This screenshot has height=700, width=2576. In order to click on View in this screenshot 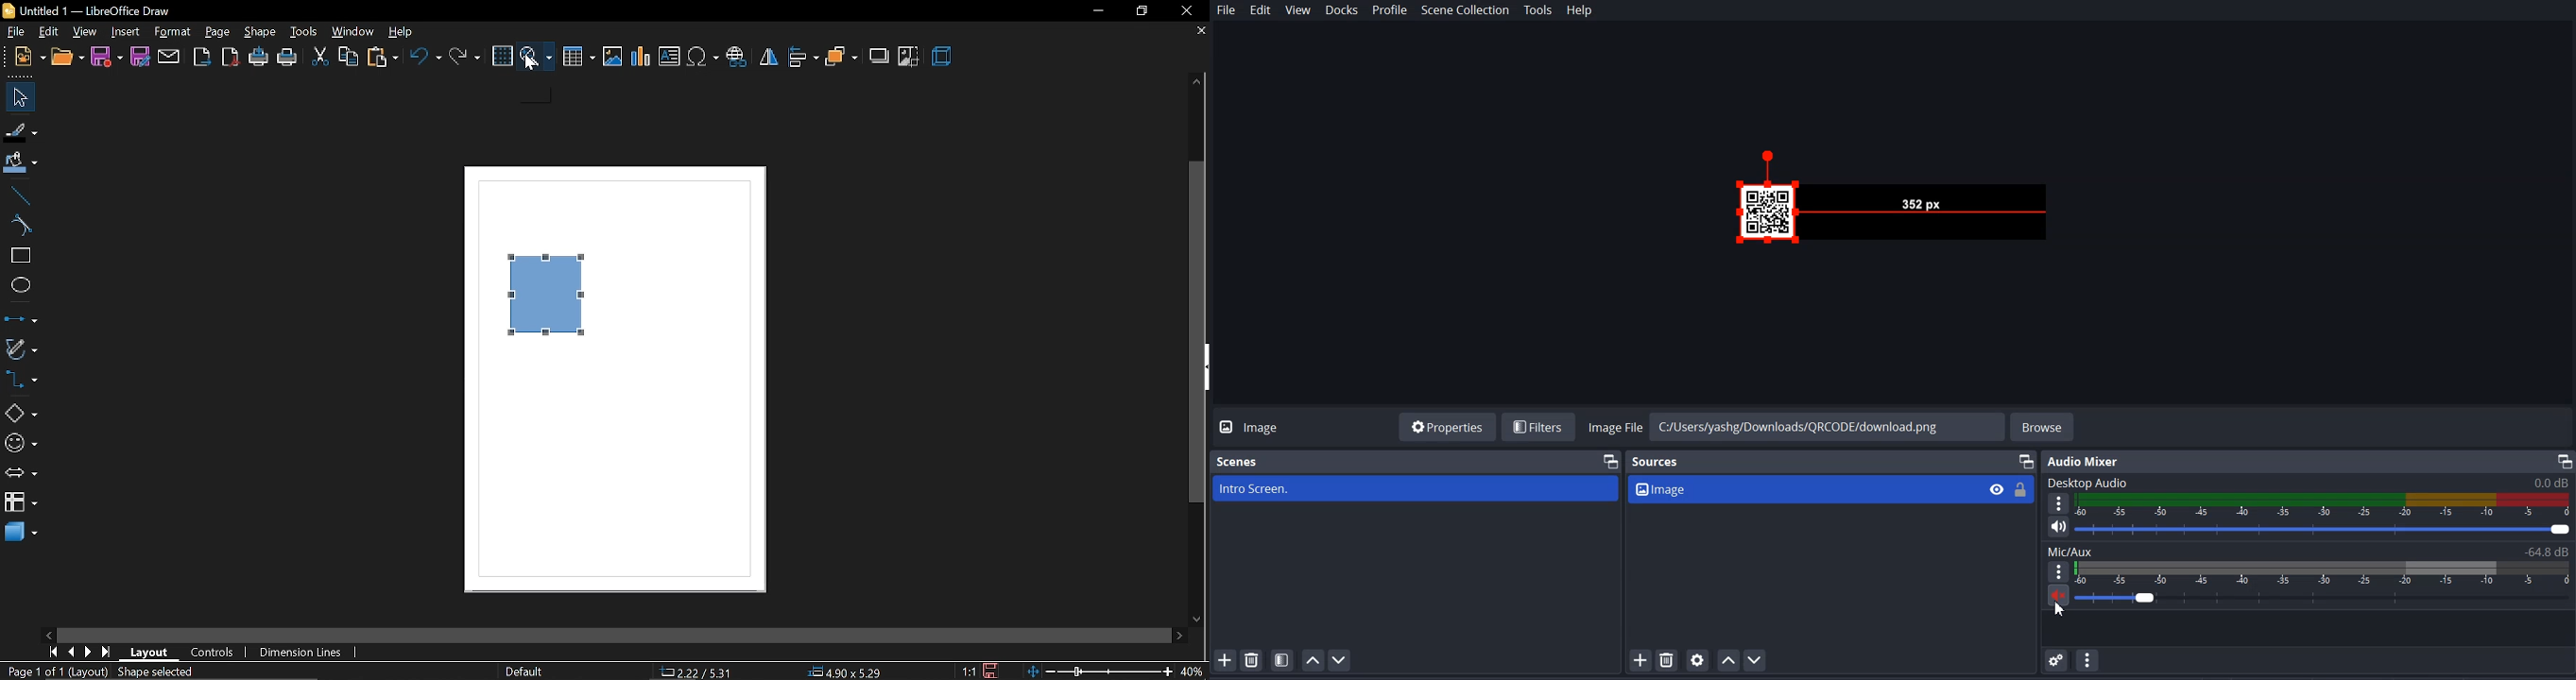, I will do `click(1298, 10)`.